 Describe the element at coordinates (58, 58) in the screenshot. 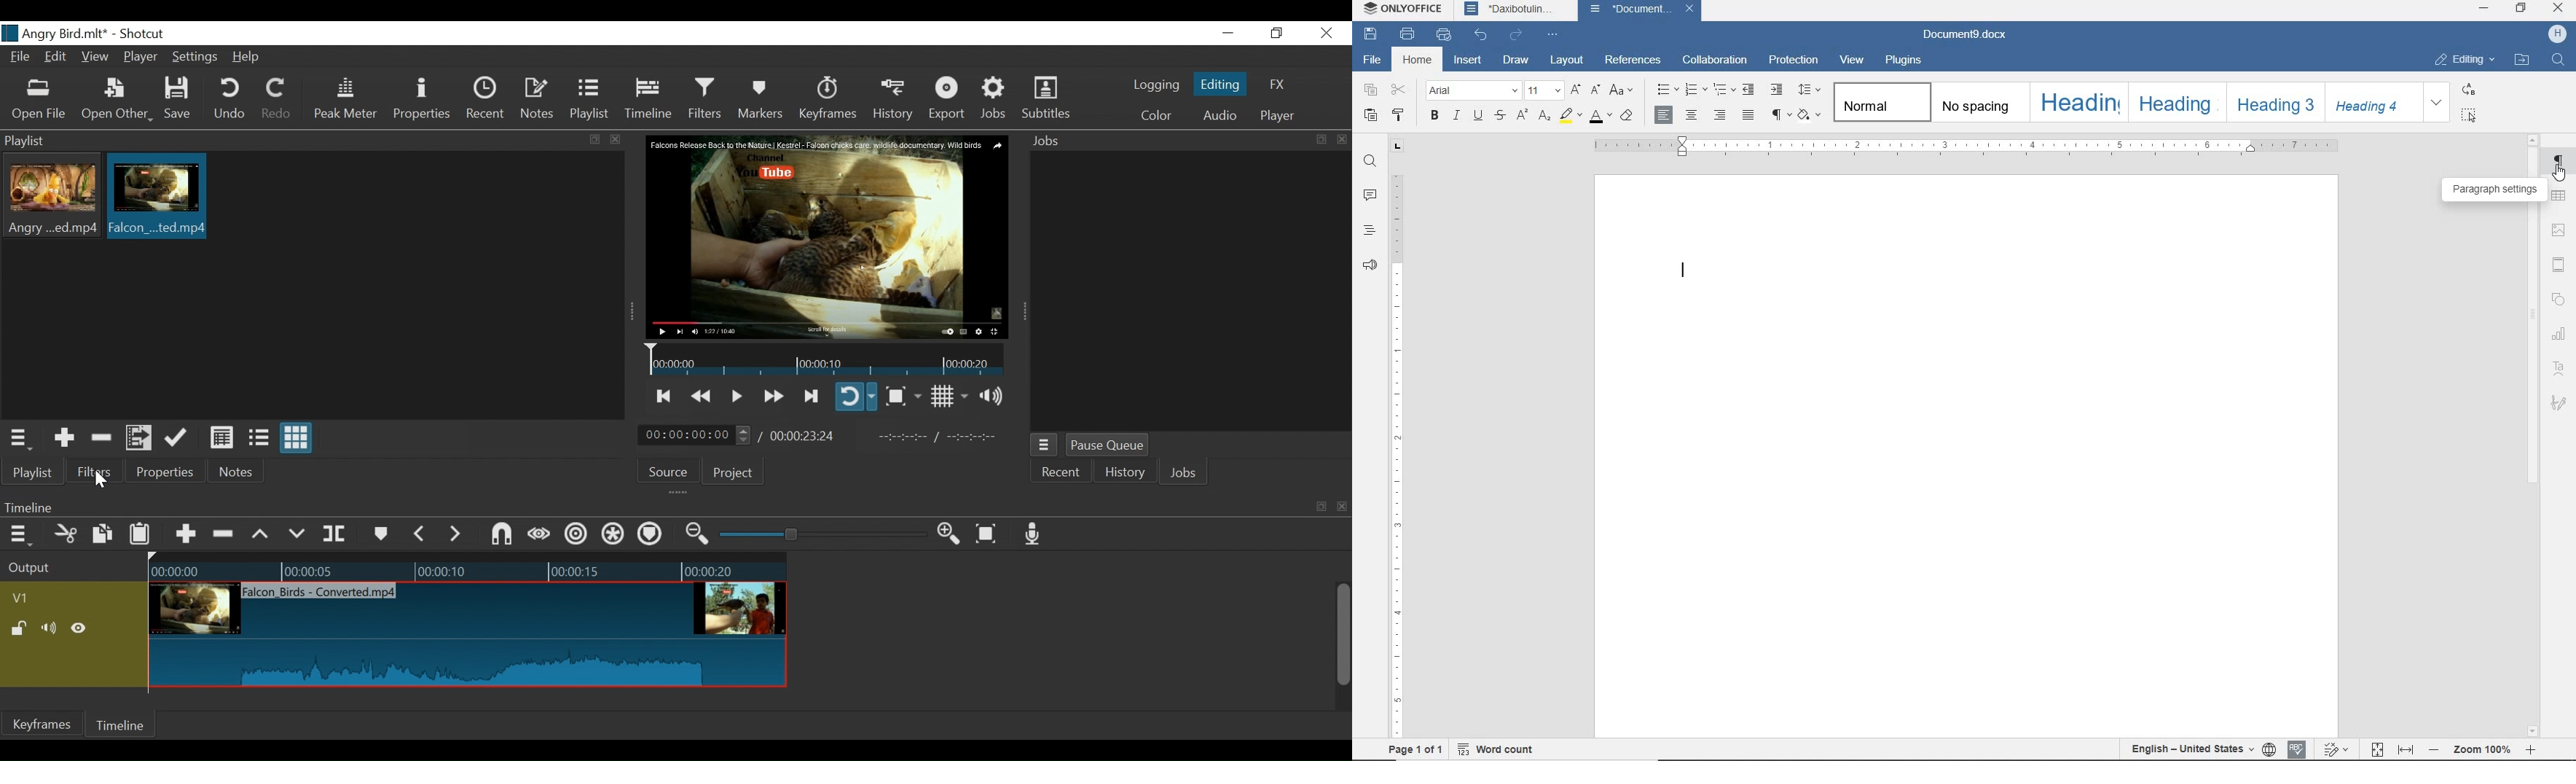

I see `Edit` at that location.